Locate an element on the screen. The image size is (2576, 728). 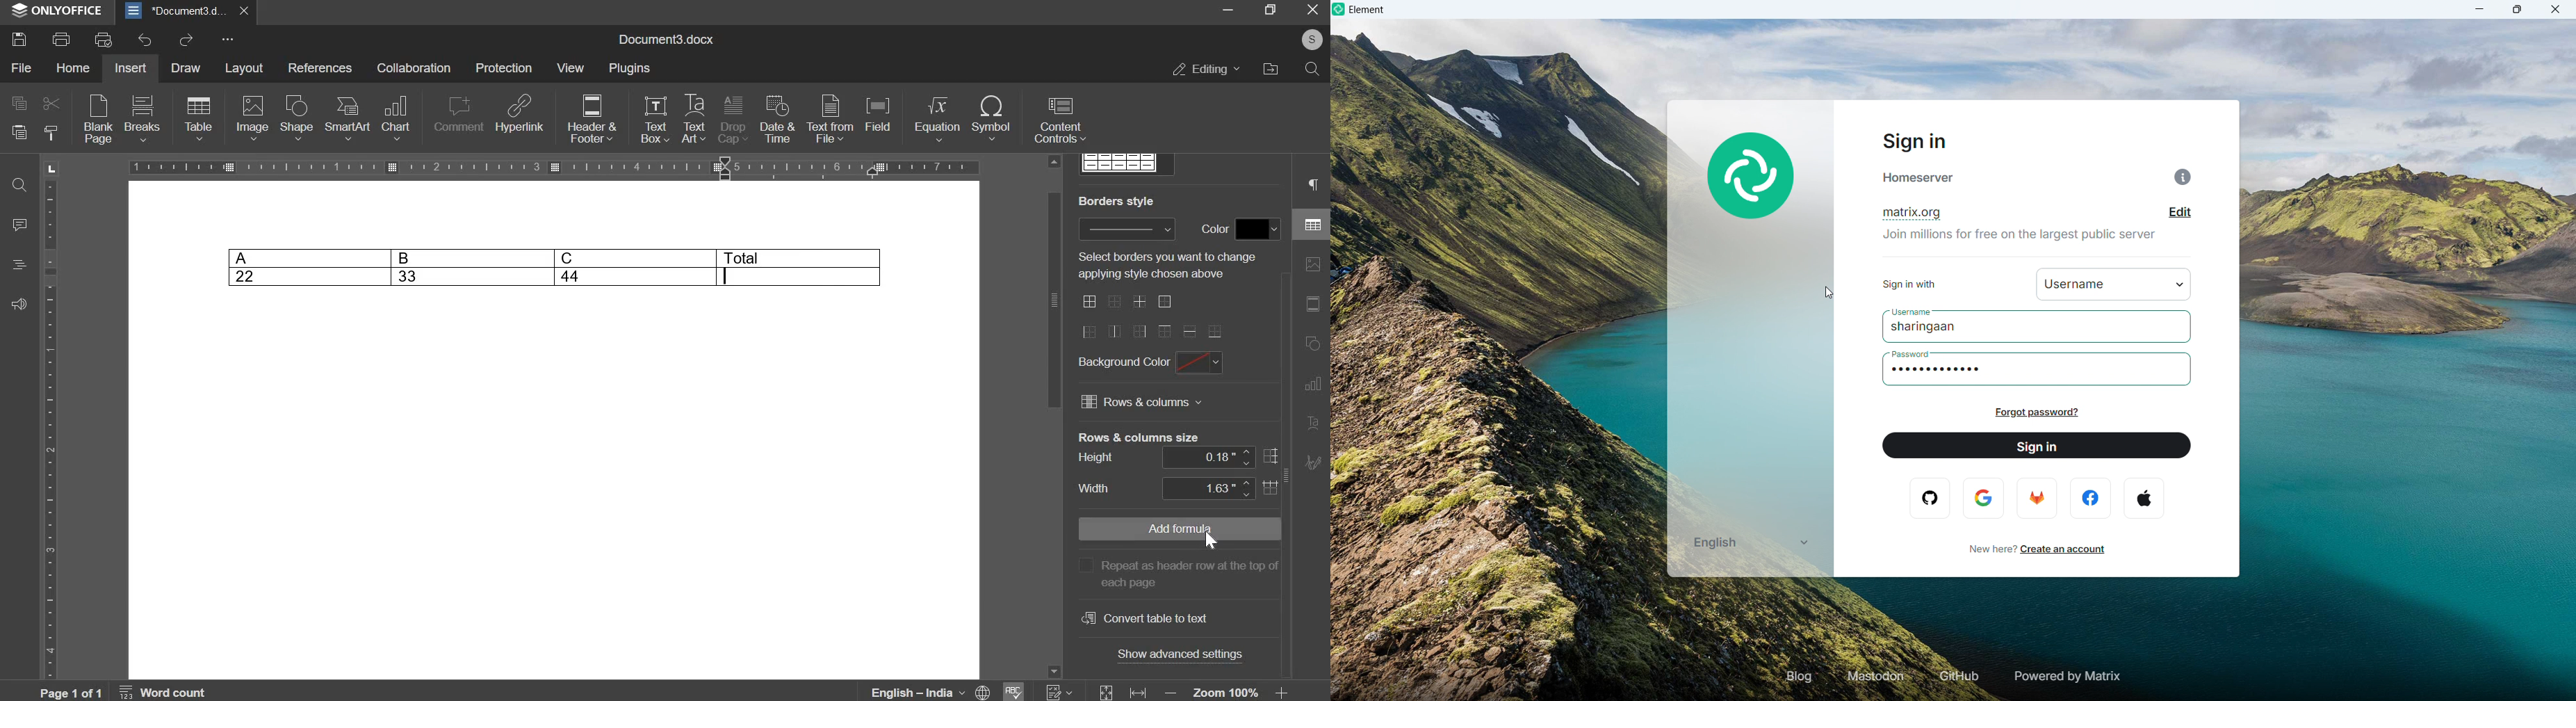
minimize is located at coordinates (2480, 9).